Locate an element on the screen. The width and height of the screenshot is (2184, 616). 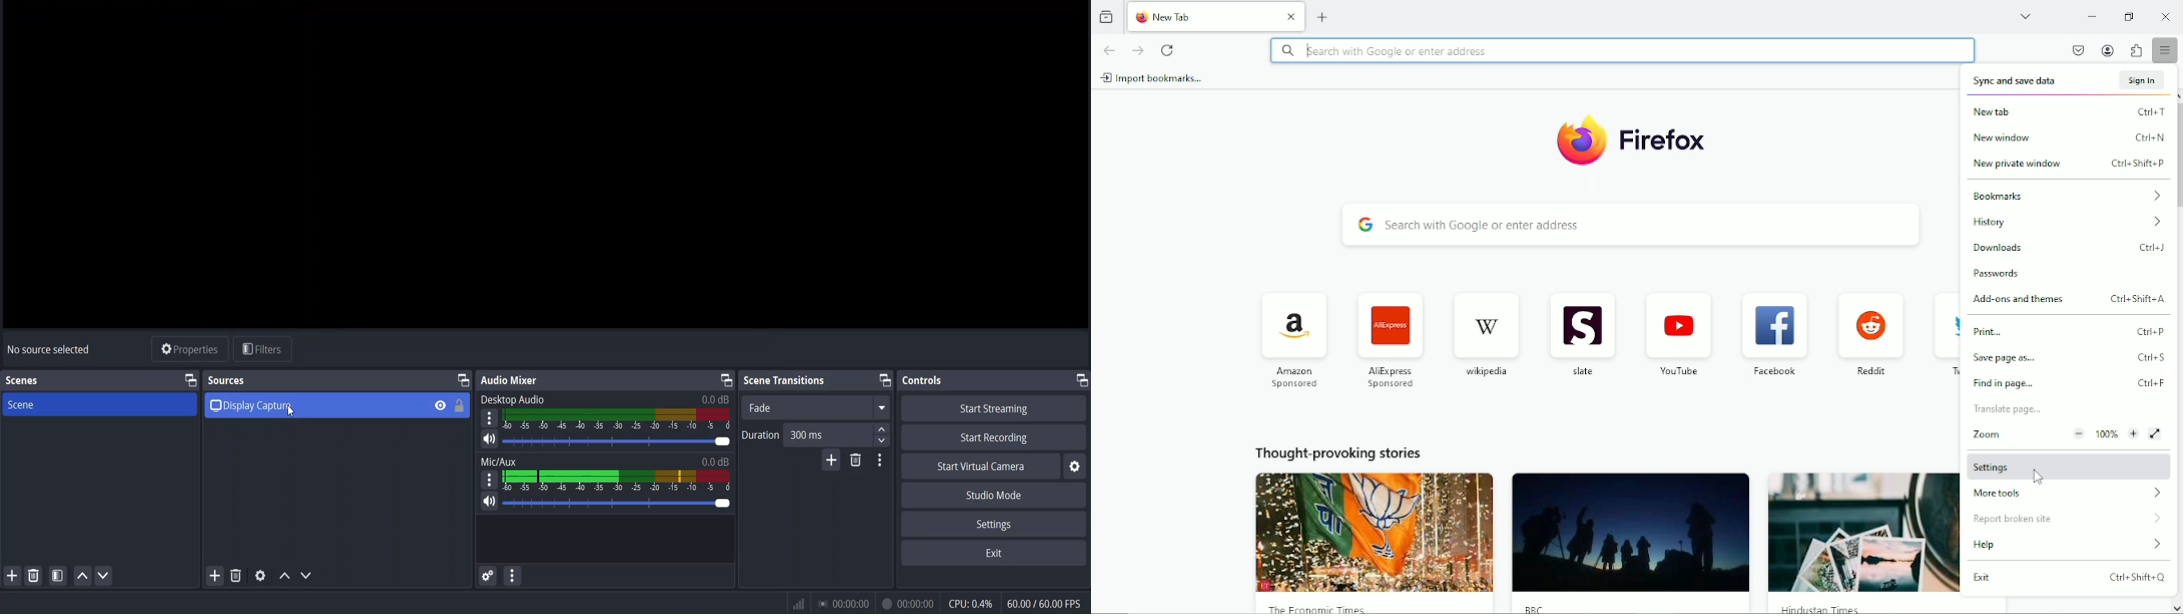
restore down is located at coordinates (2130, 16).